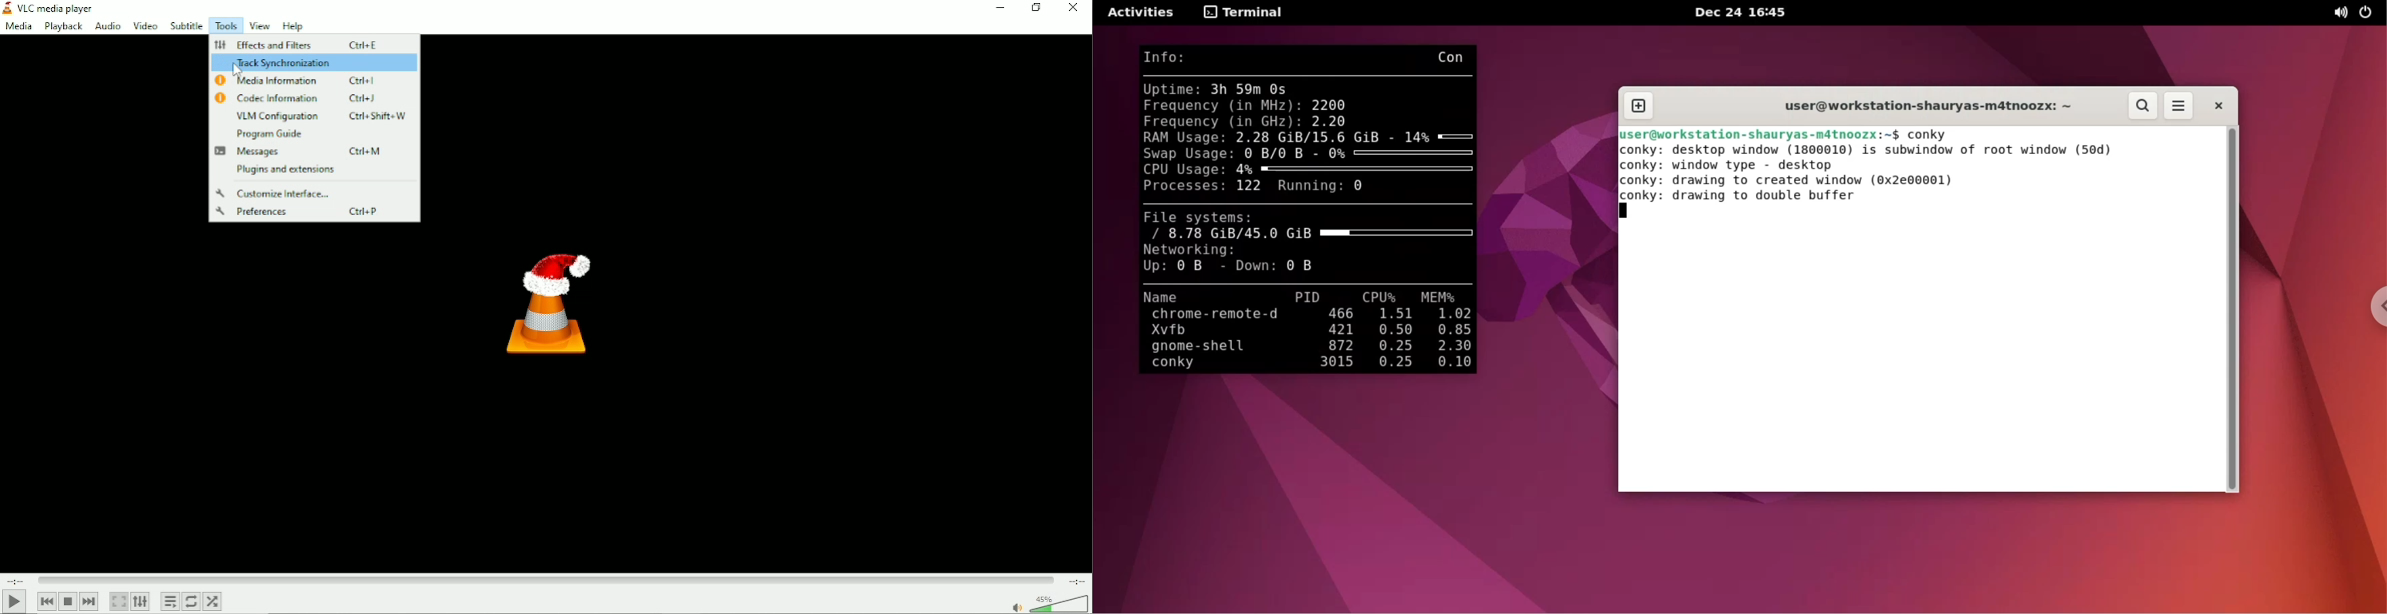  What do you see at coordinates (214, 601) in the screenshot?
I see `random` at bounding box center [214, 601].